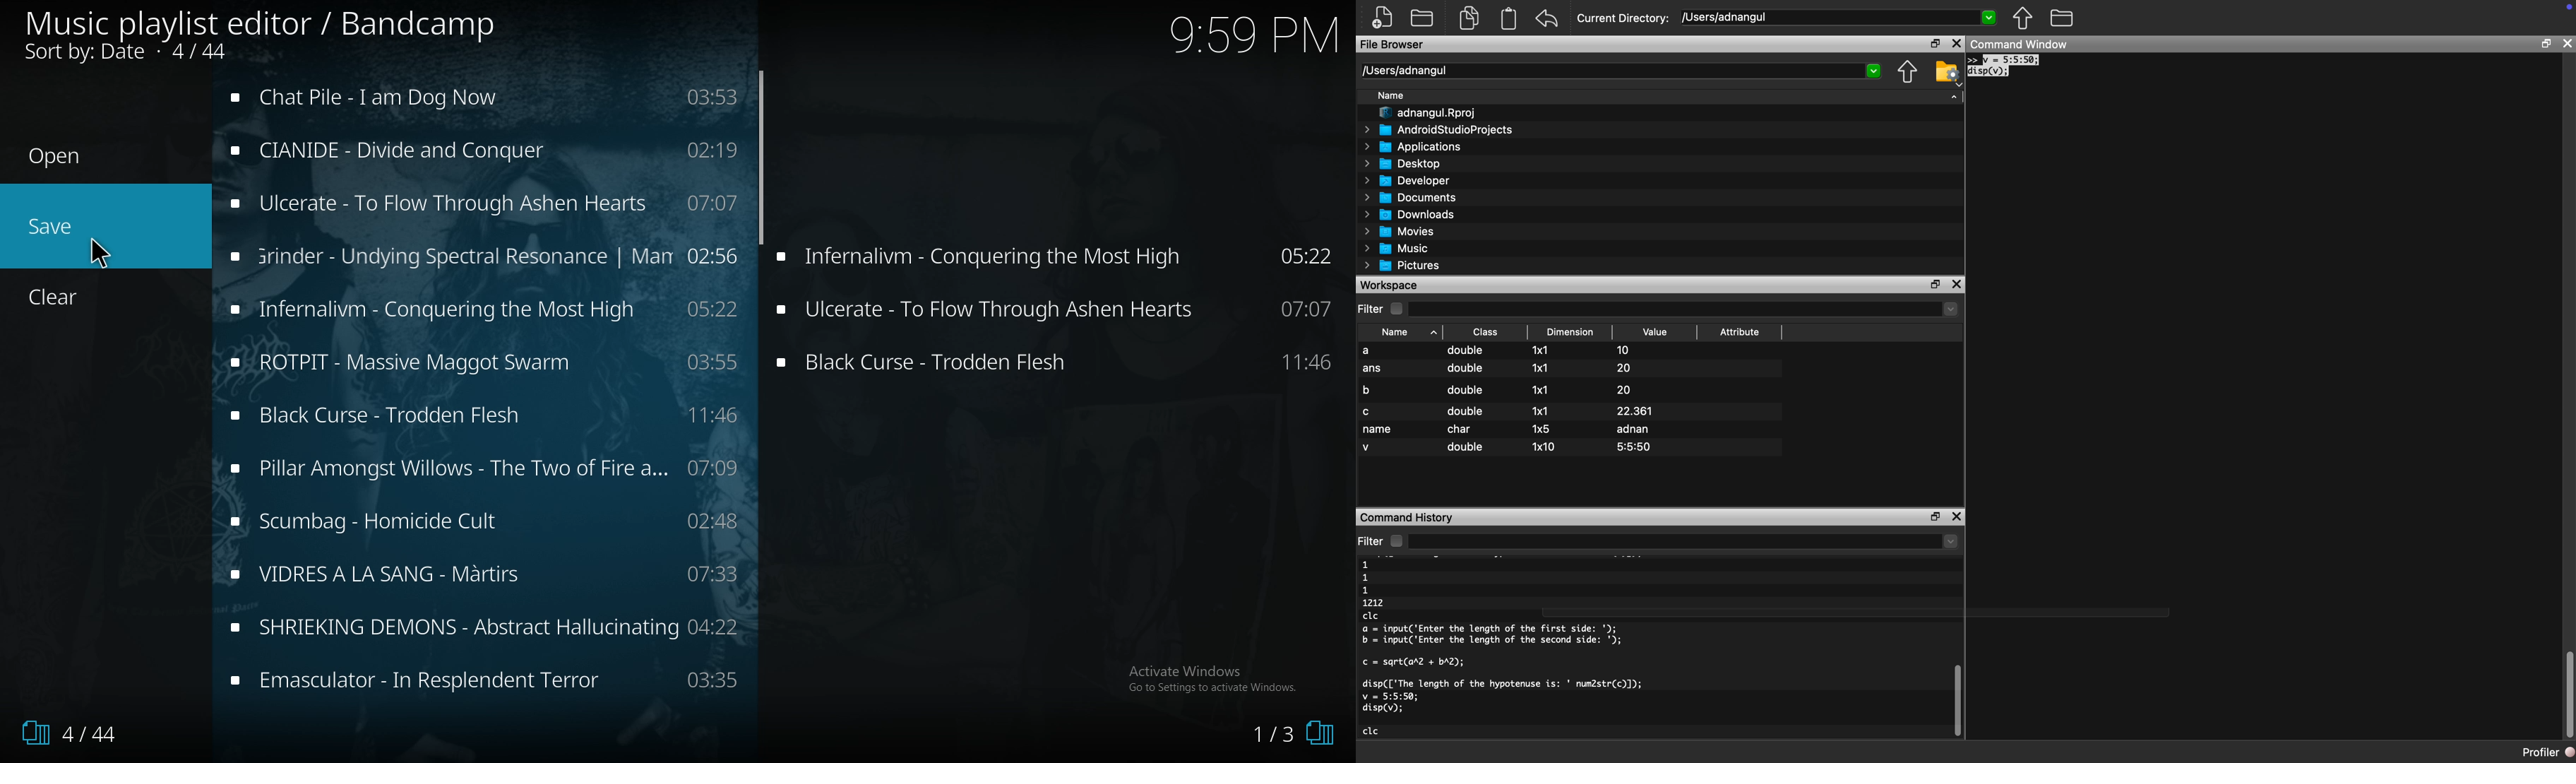 The height and width of the screenshot is (784, 2576). I want to click on Save, so click(53, 227).